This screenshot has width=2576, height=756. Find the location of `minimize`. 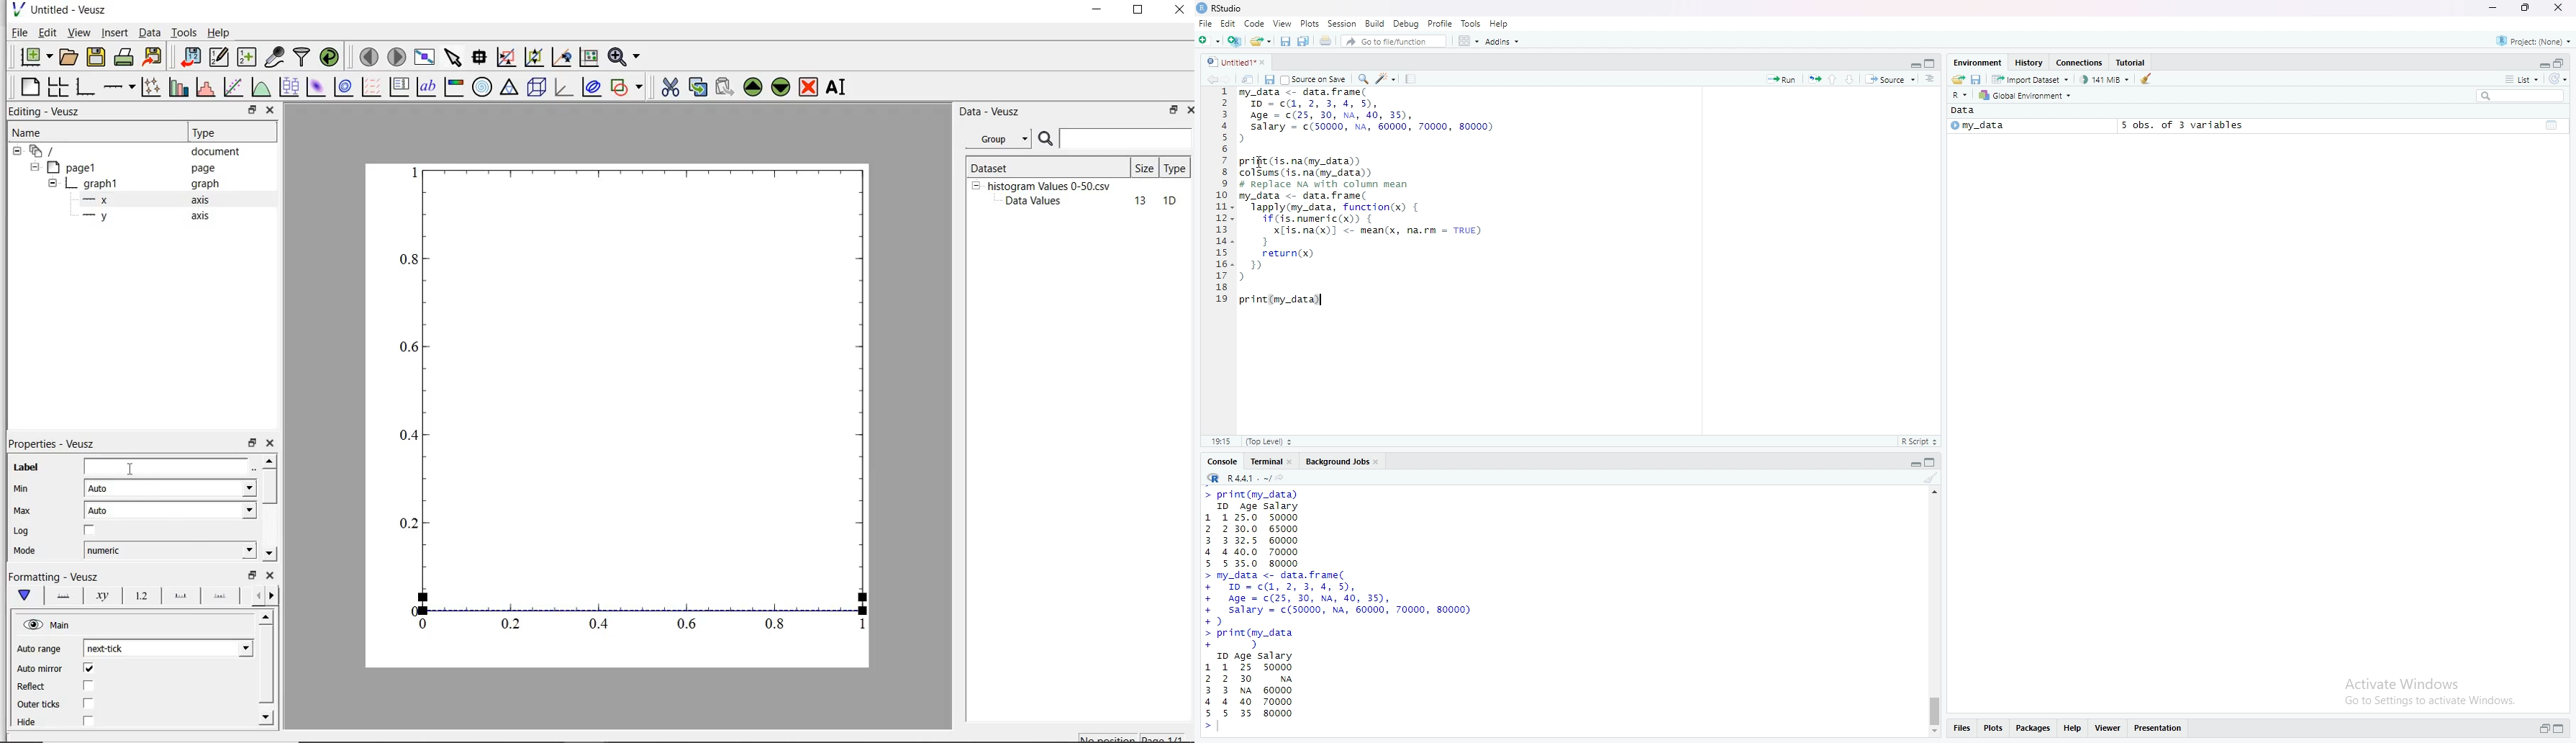

minimize is located at coordinates (2490, 9).